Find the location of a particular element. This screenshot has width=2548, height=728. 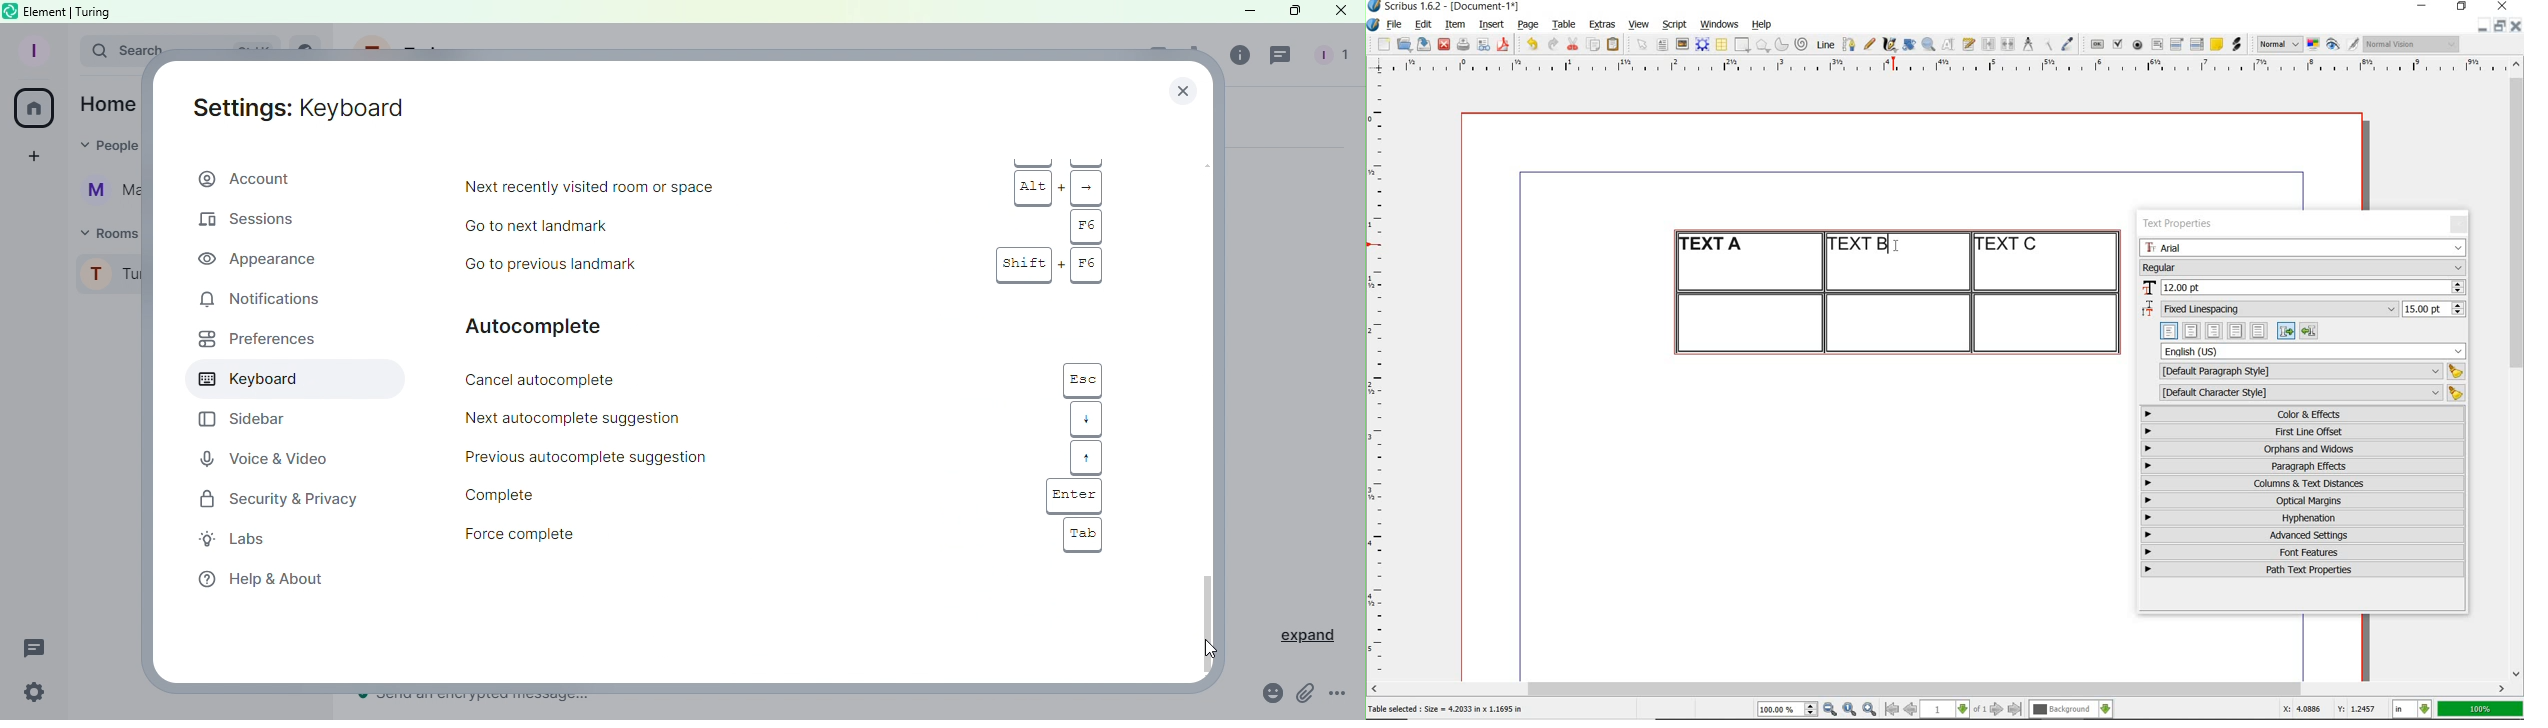

Room info is located at coordinates (1237, 59).